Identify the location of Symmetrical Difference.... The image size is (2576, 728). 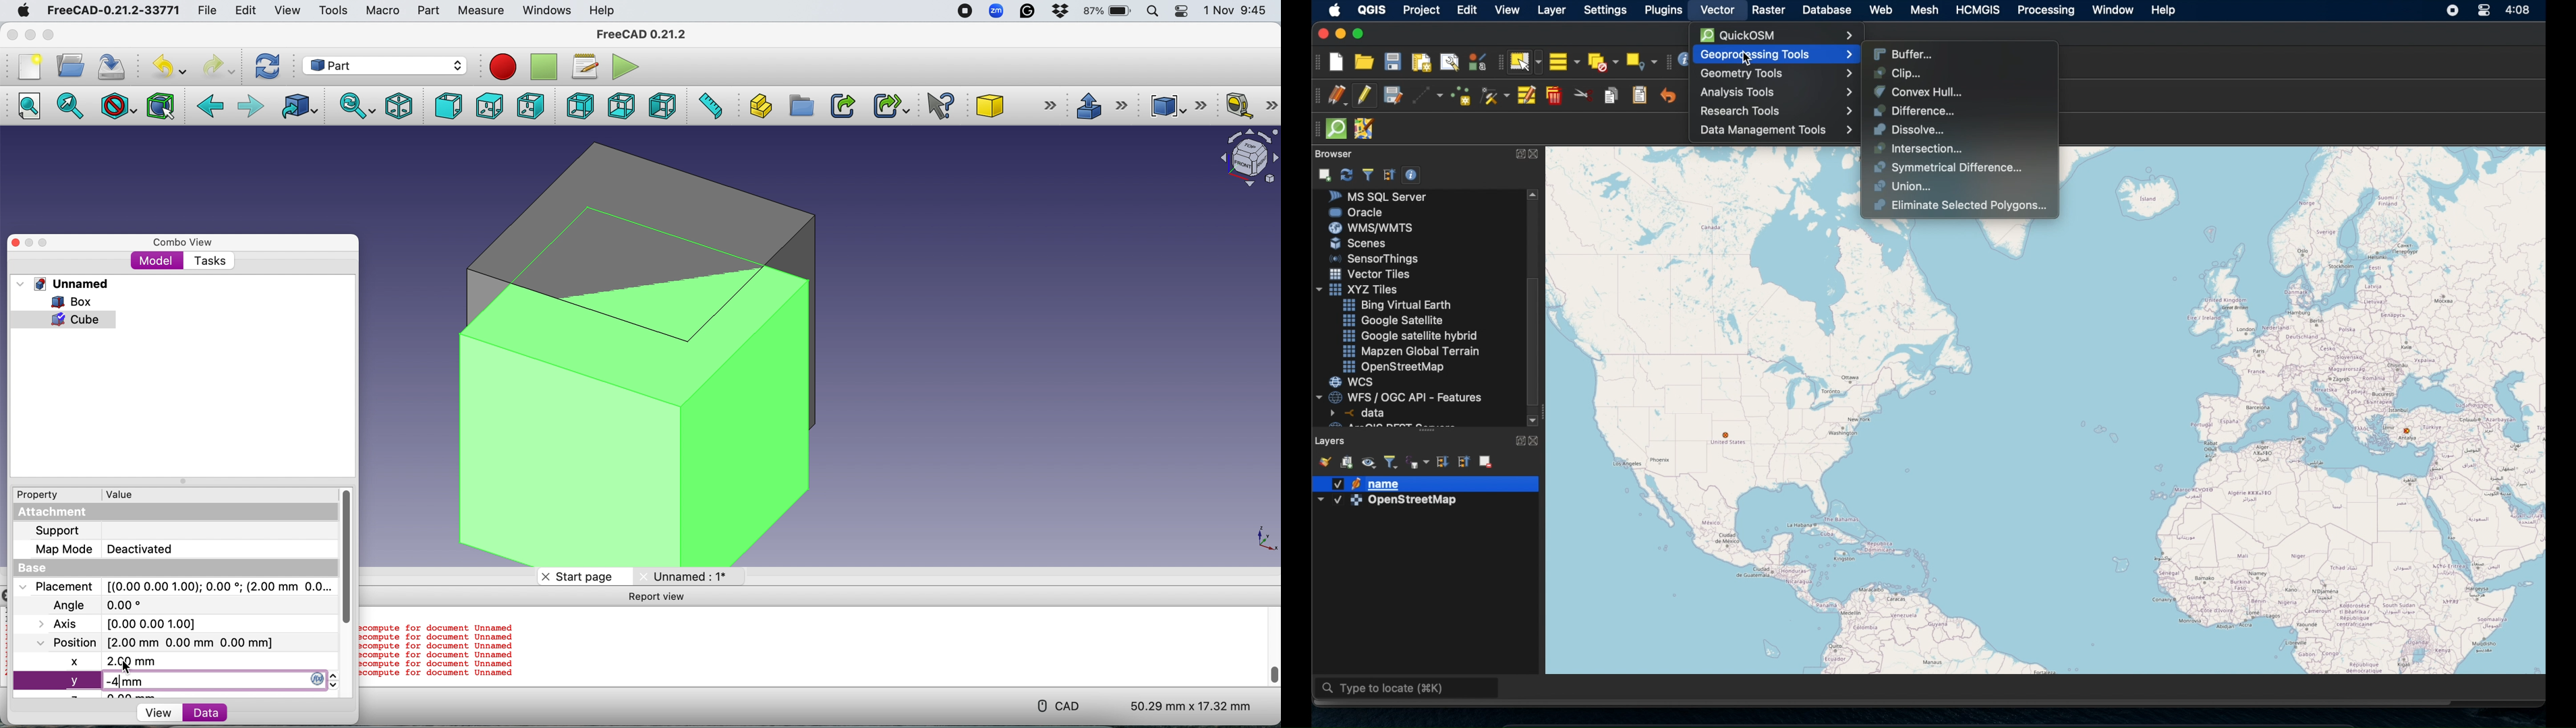
(1947, 167).